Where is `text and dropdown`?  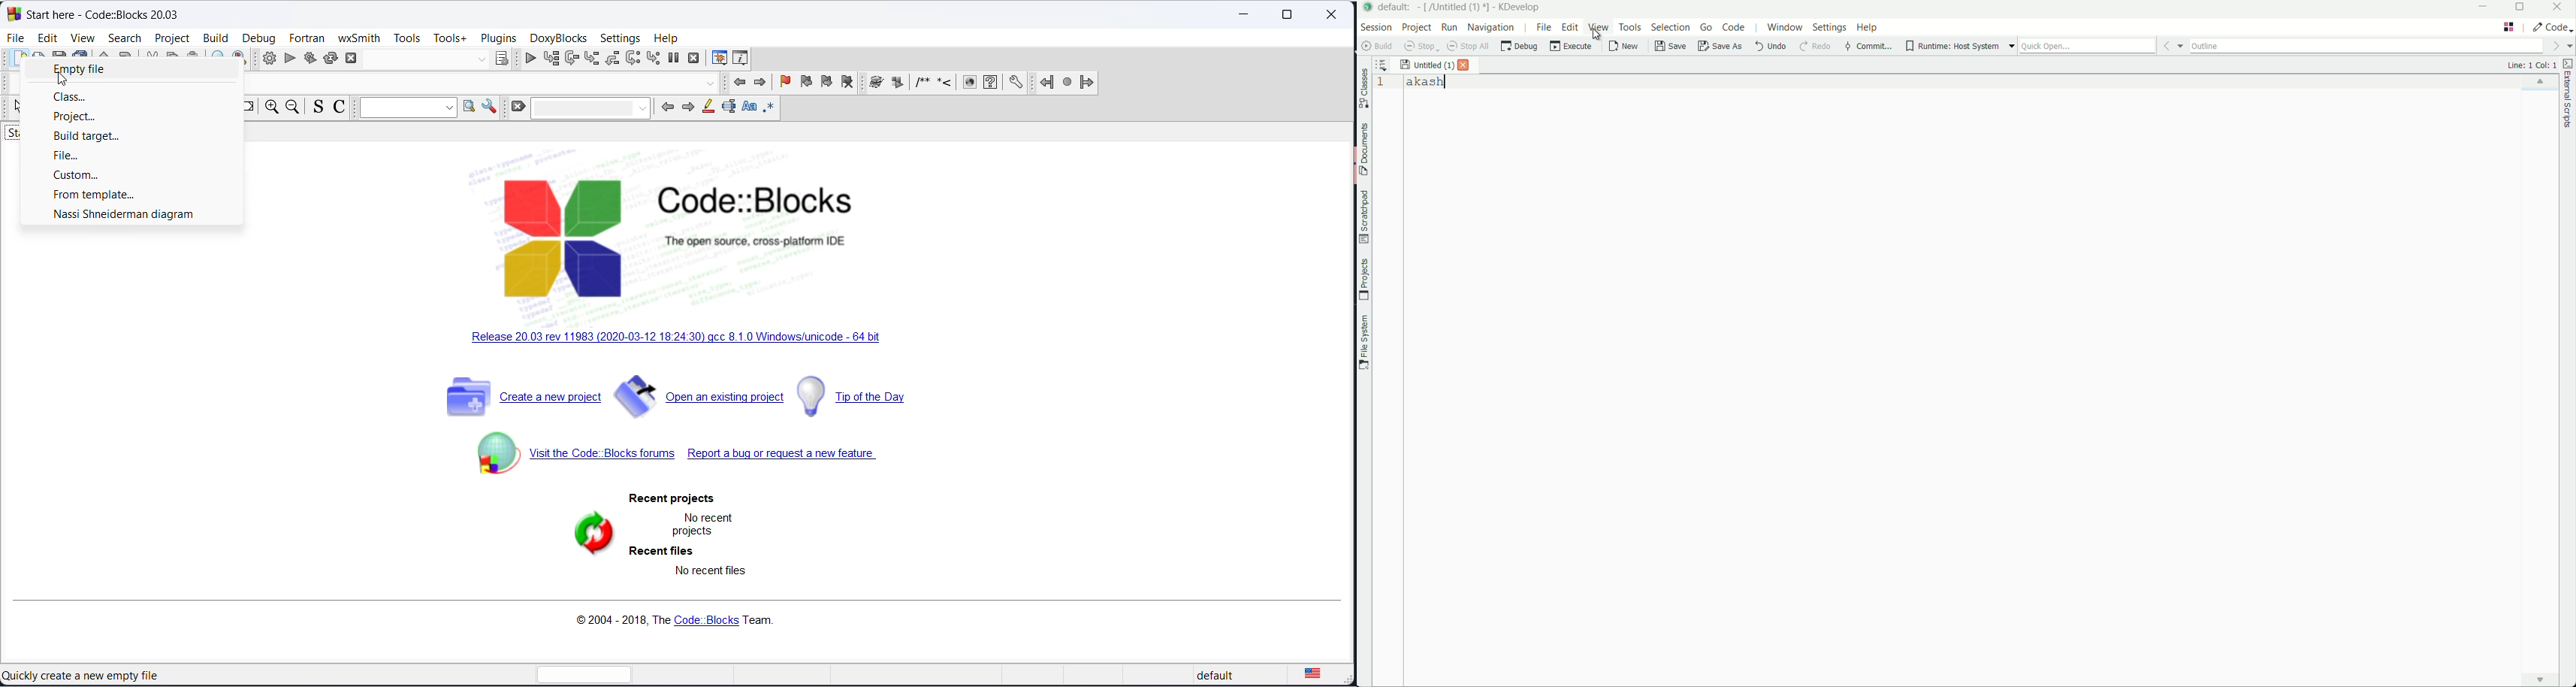 text and dropdown is located at coordinates (590, 109).